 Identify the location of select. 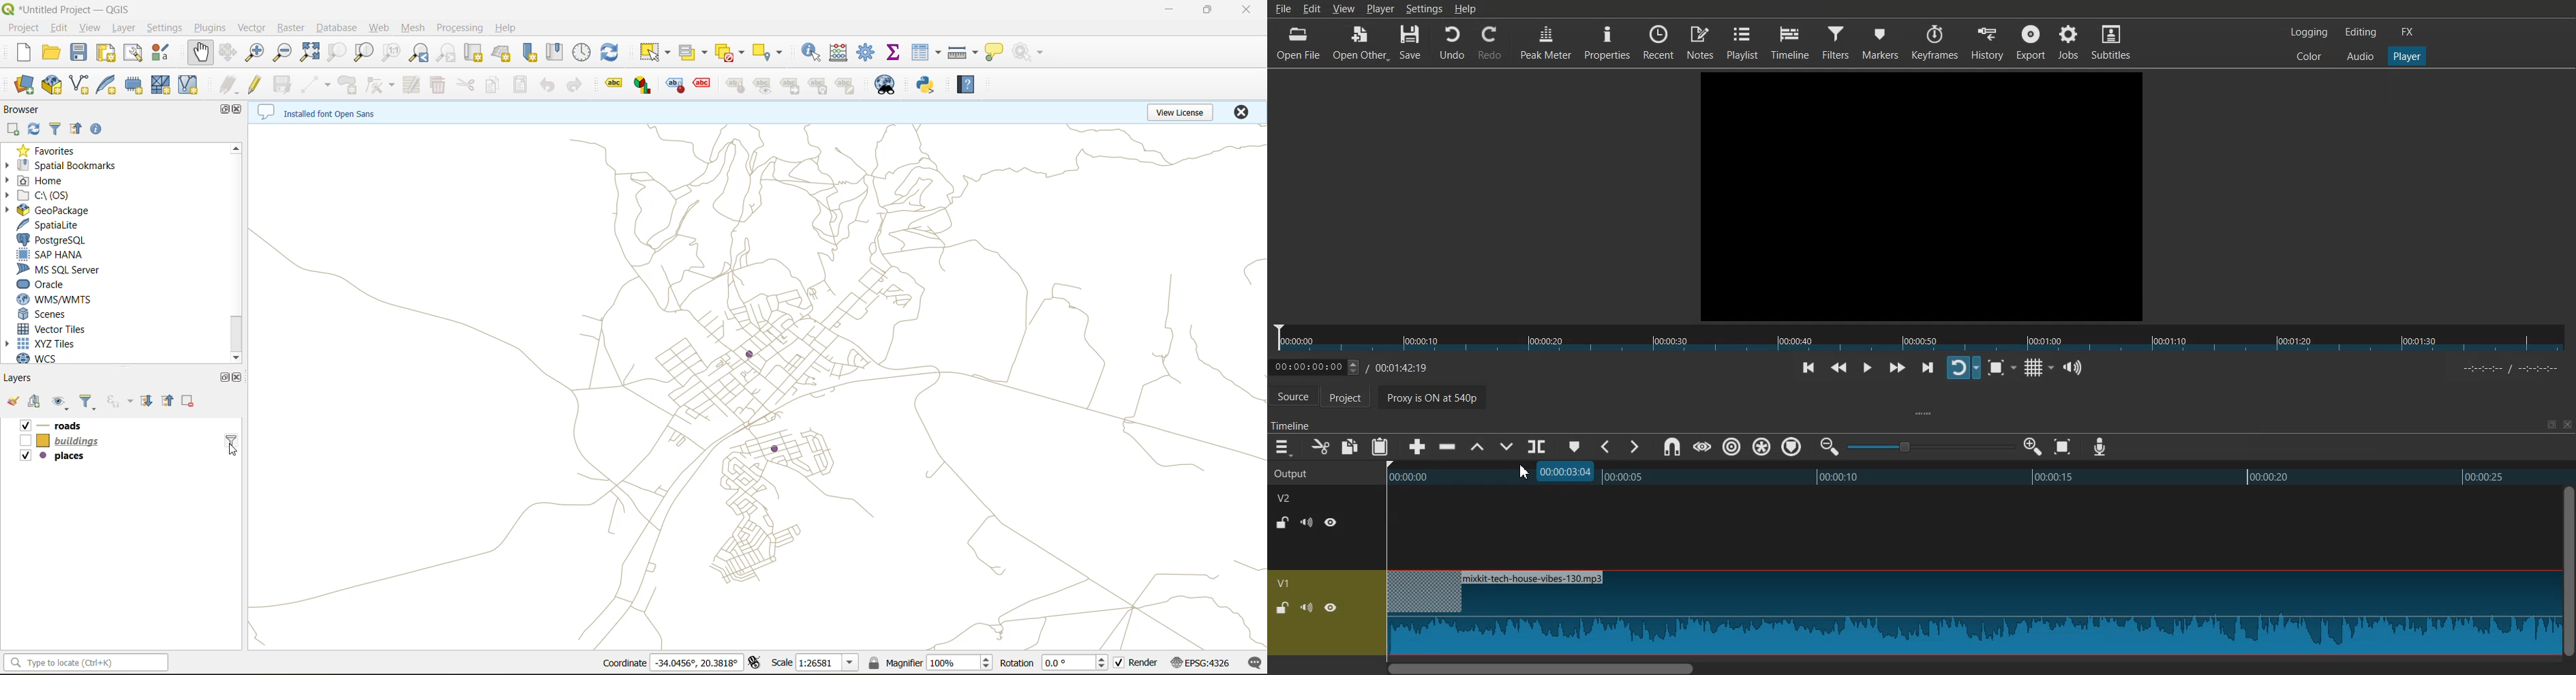
(654, 51).